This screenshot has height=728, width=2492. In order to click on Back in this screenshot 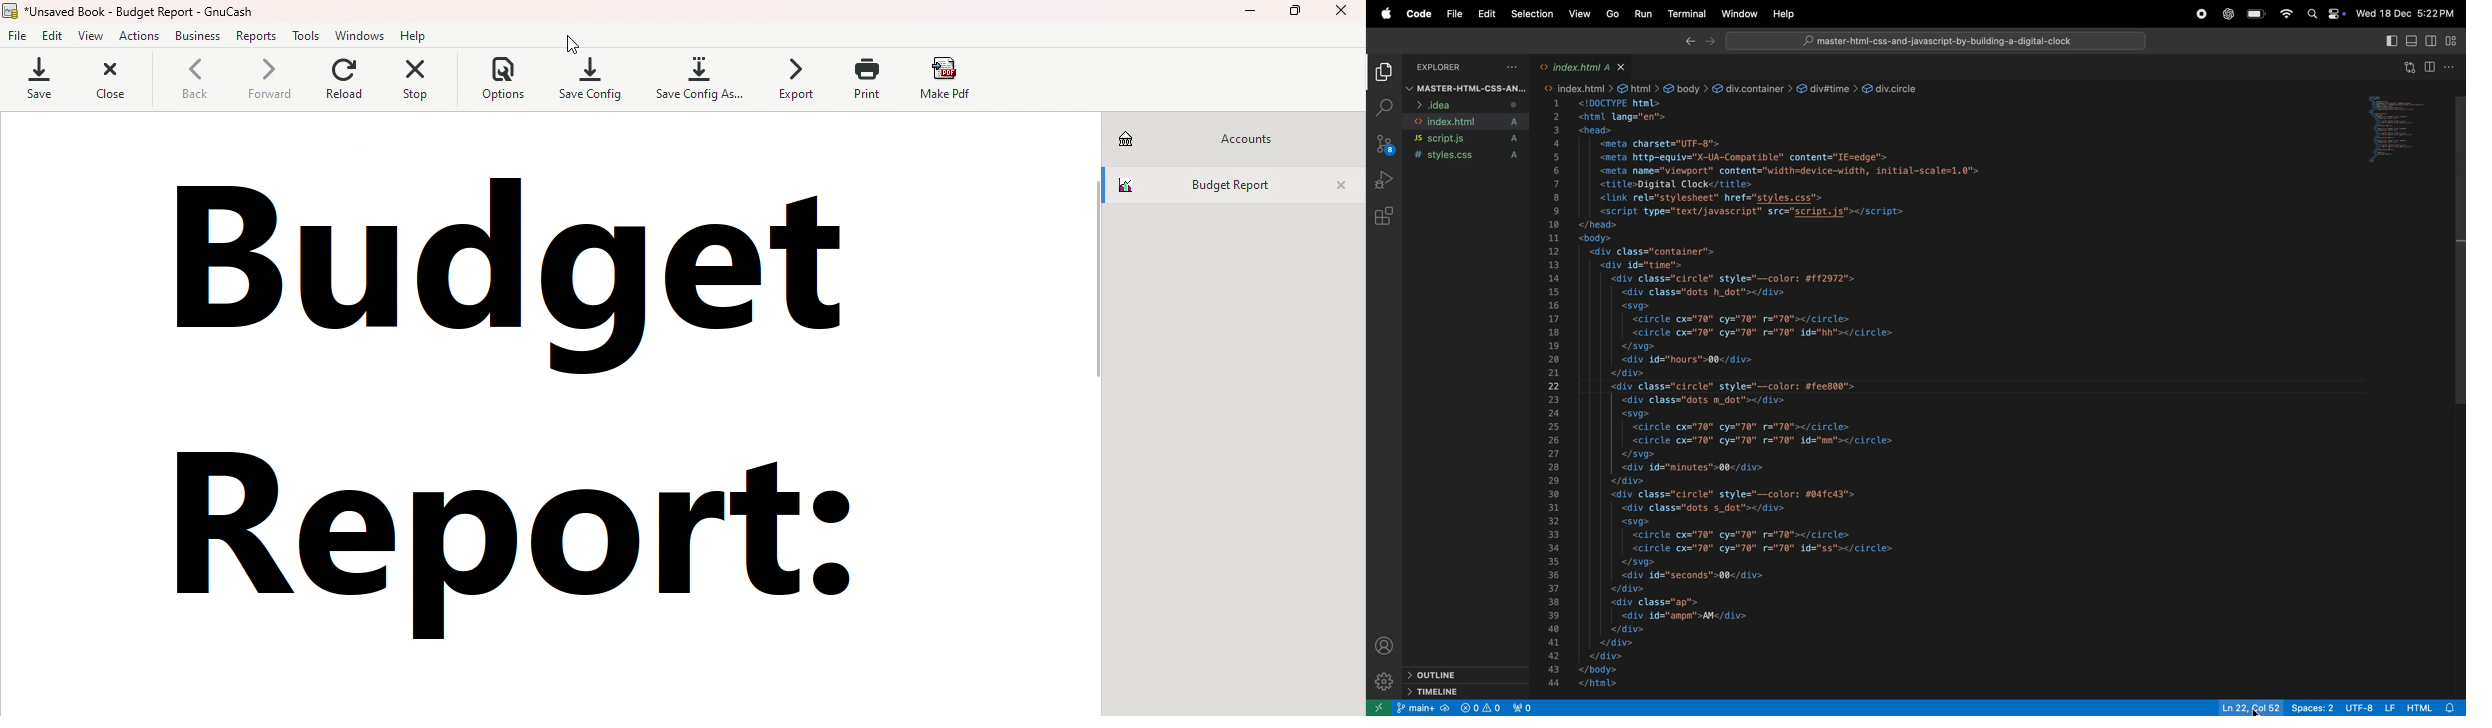, I will do `click(193, 81)`.